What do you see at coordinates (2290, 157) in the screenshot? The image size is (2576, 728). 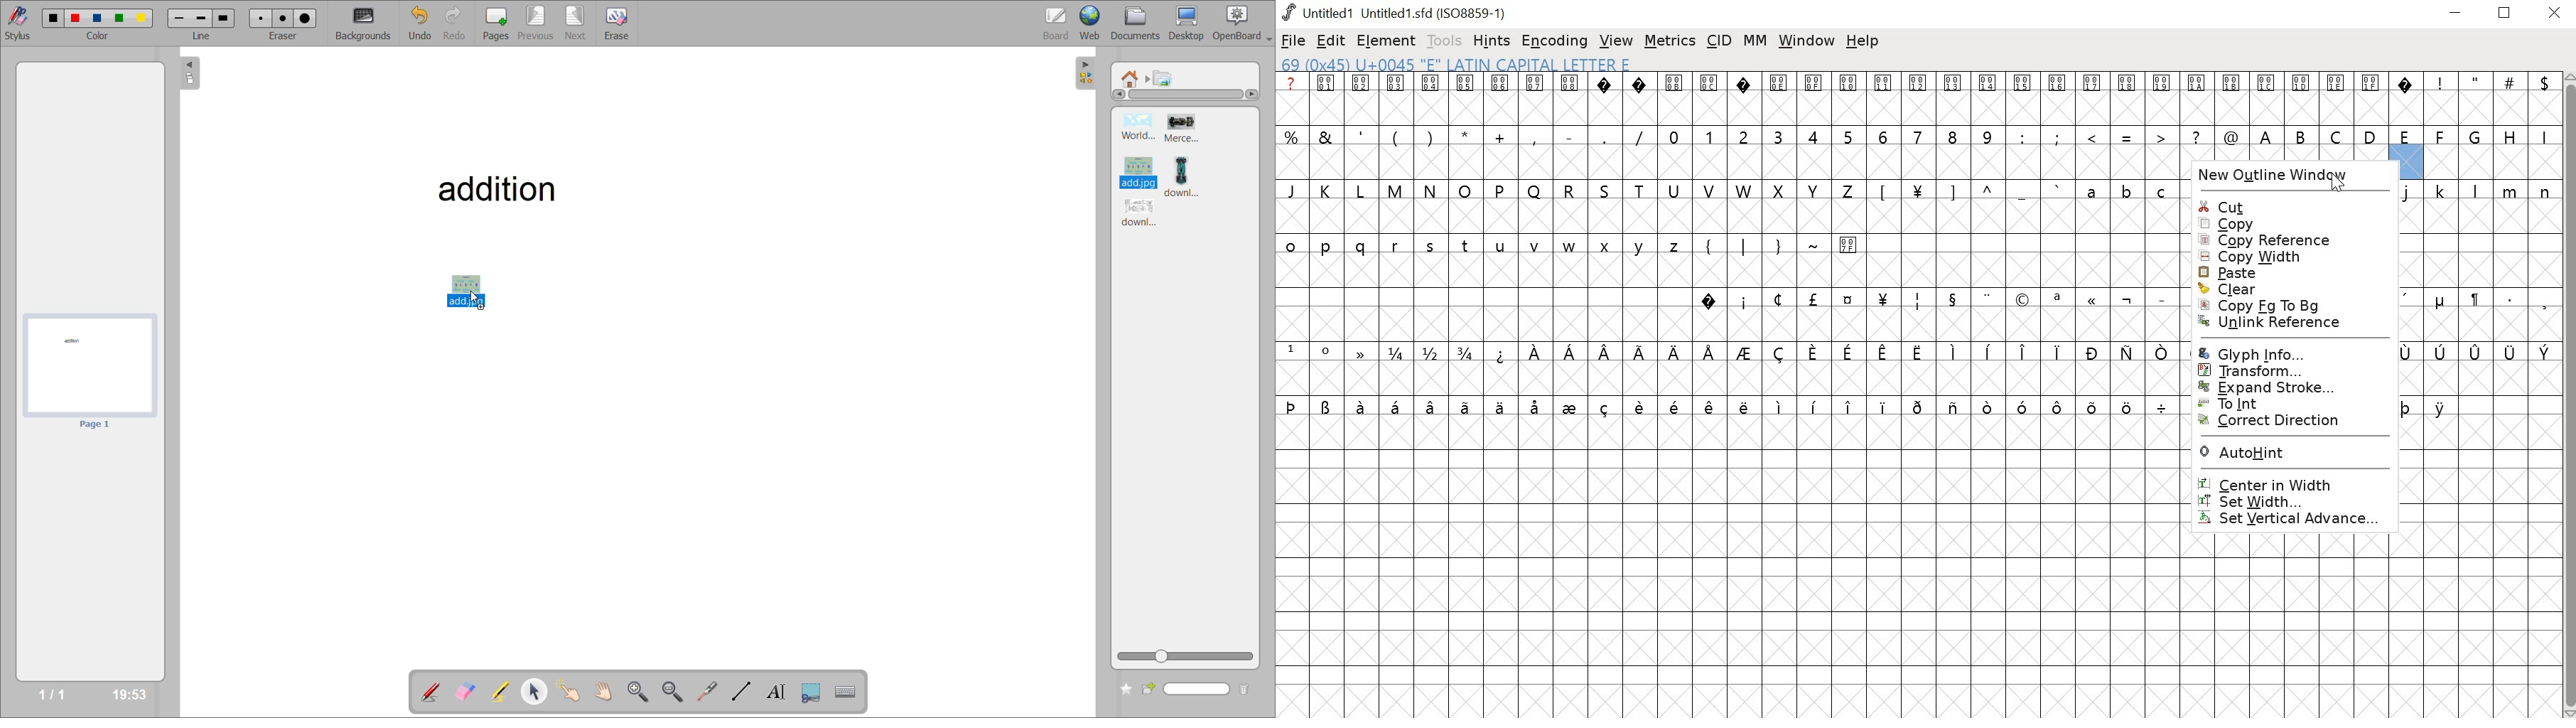 I see `empty cells` at bounding box center [2290, 157].